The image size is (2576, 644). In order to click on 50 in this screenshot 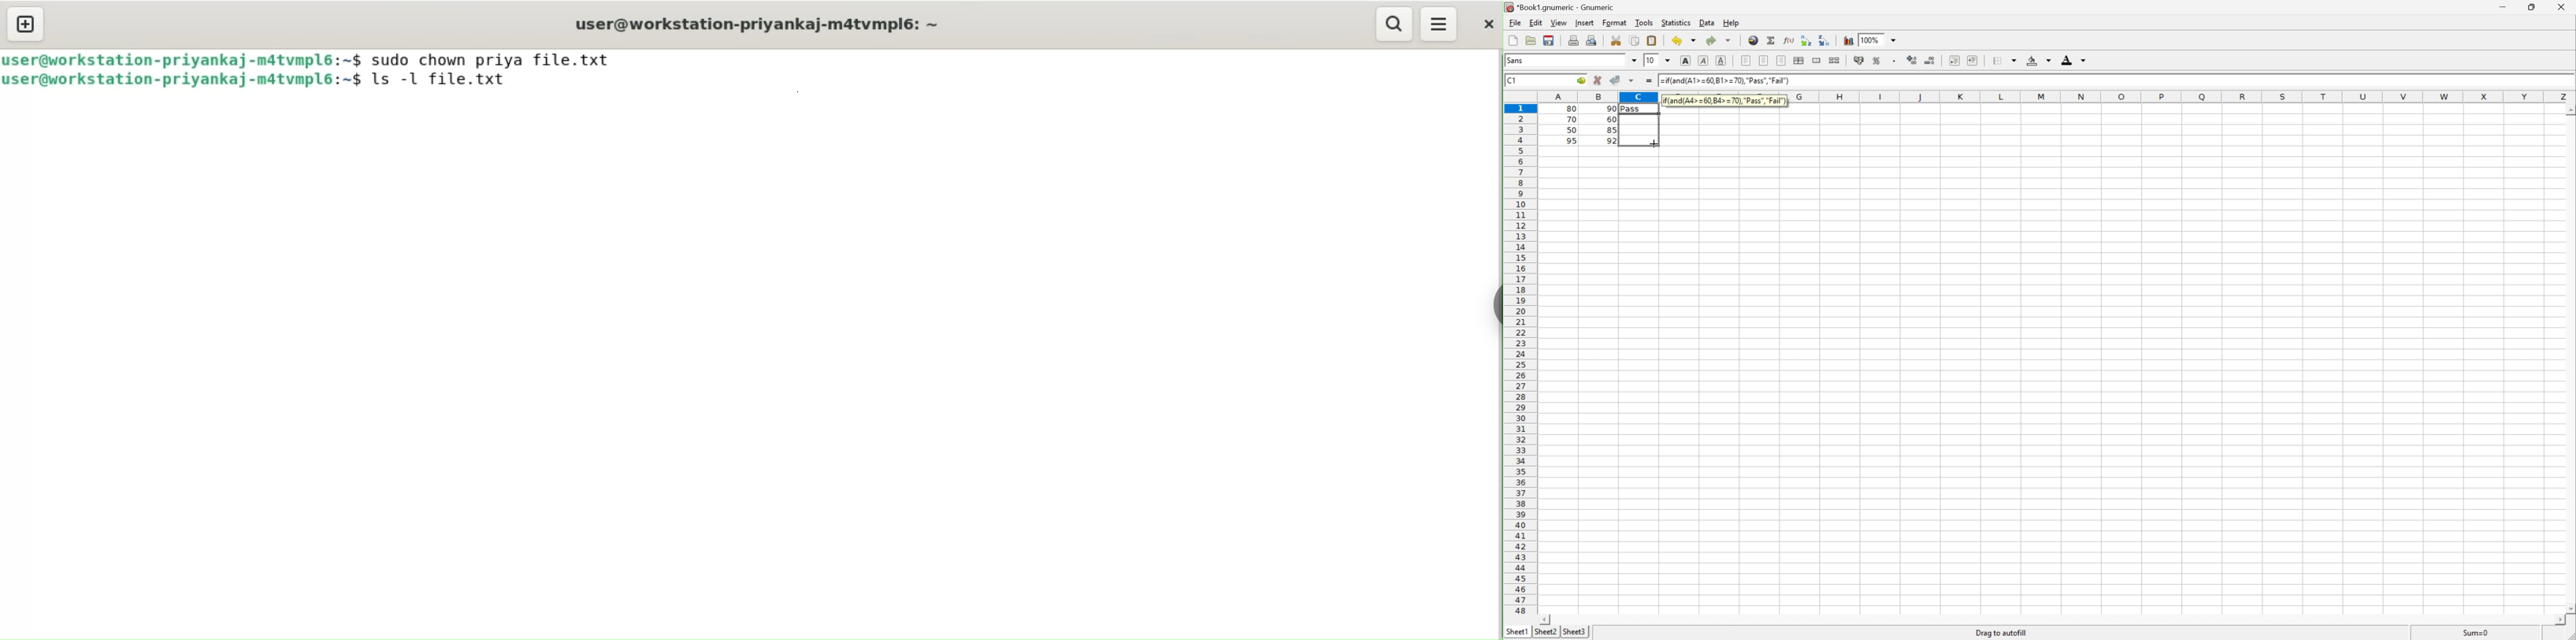, I will do `click(1570, 131)`.